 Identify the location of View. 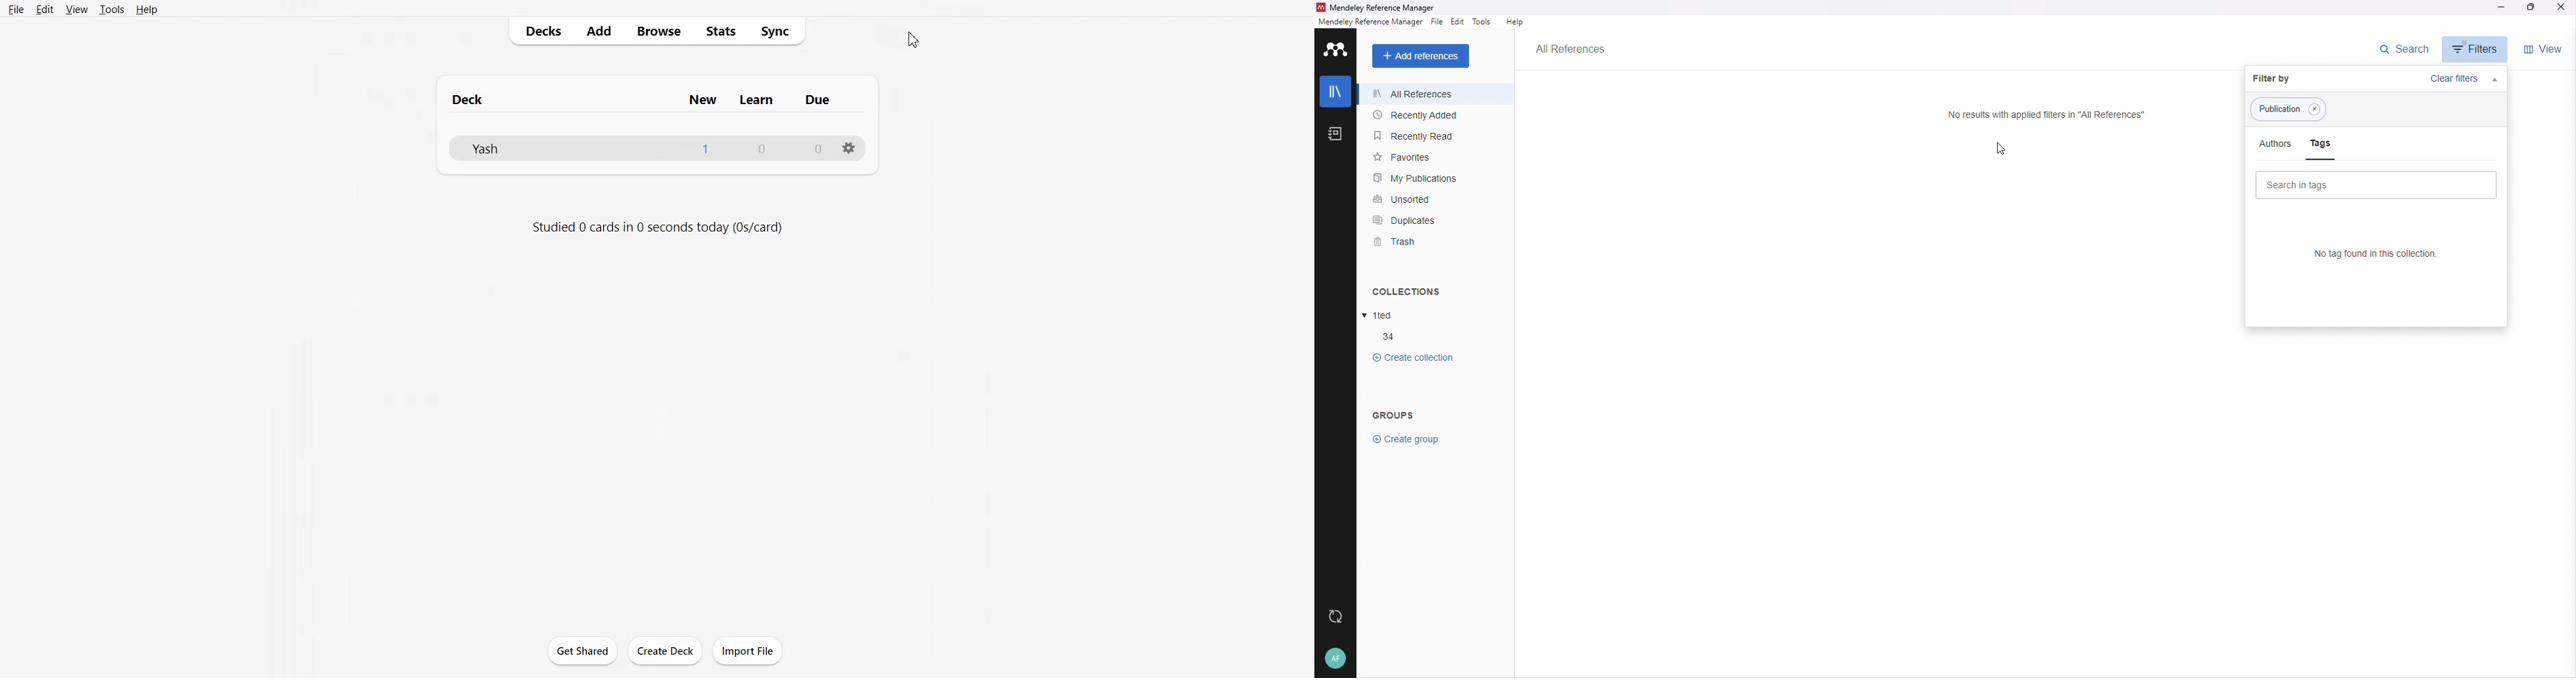
(76, 10).